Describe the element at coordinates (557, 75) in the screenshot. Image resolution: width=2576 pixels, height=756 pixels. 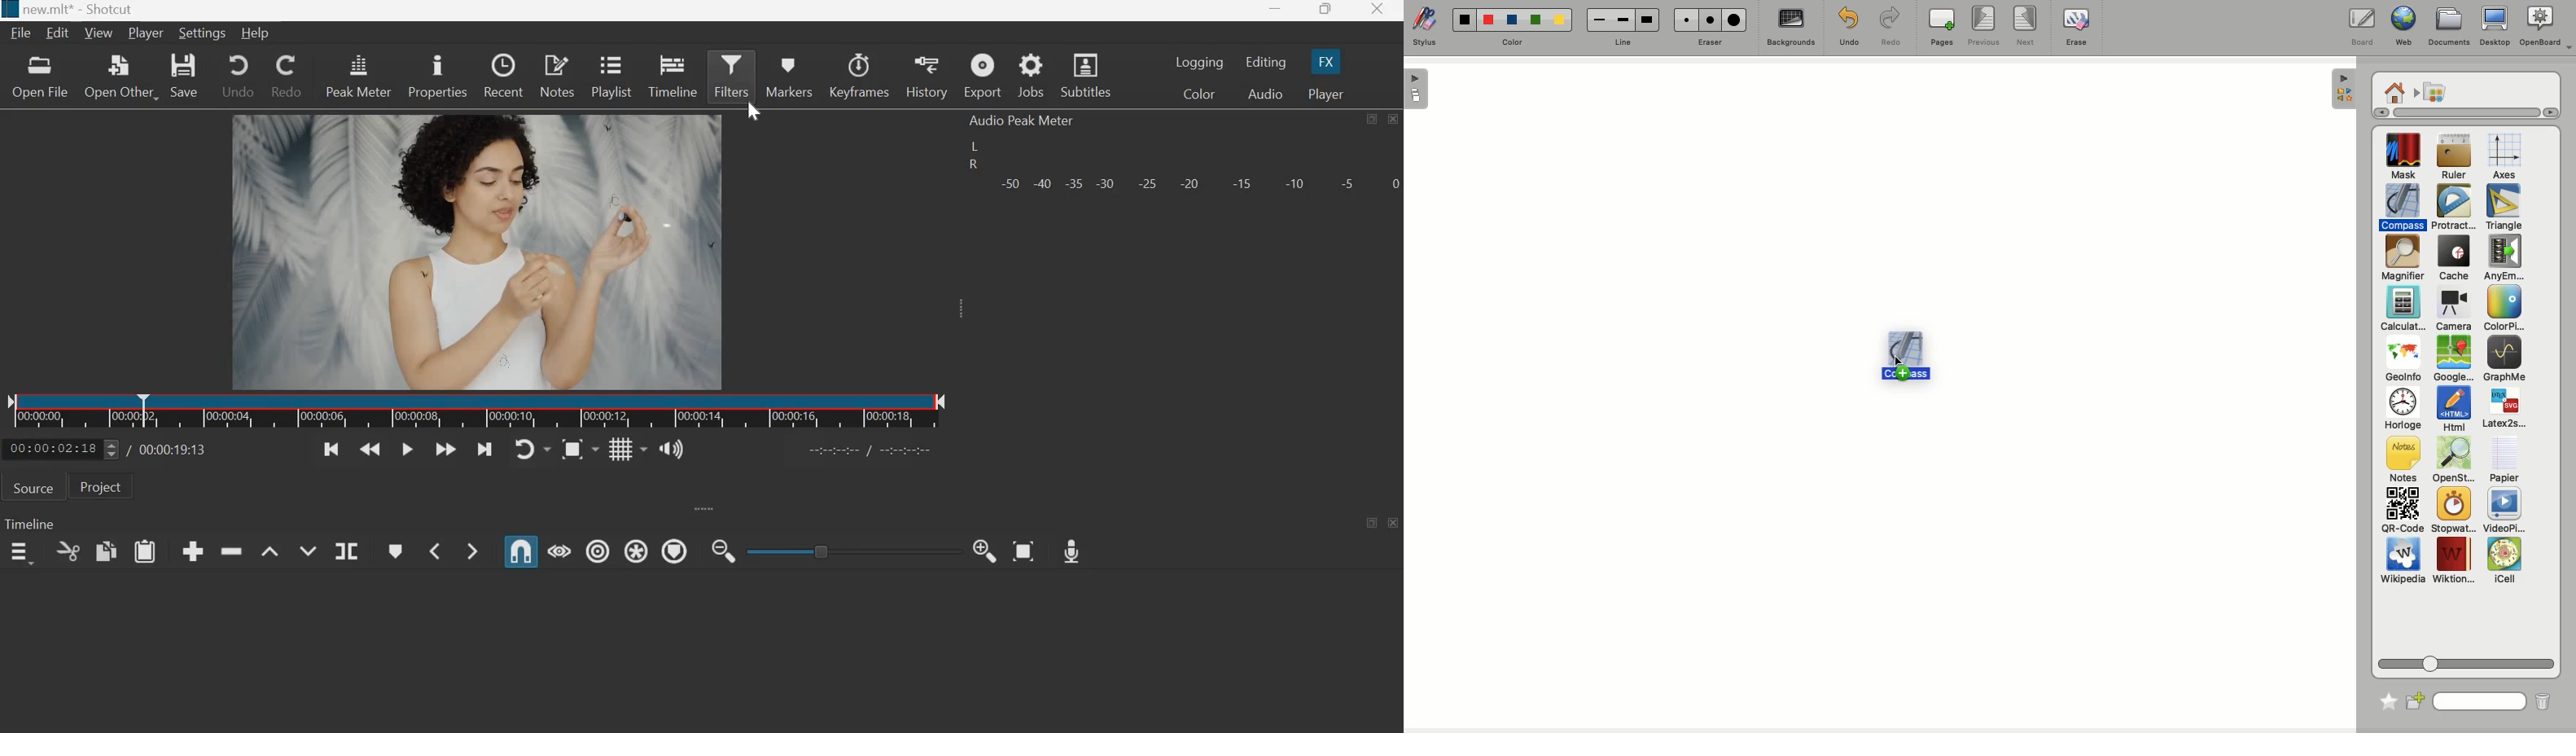
I see `Notes` at that location.